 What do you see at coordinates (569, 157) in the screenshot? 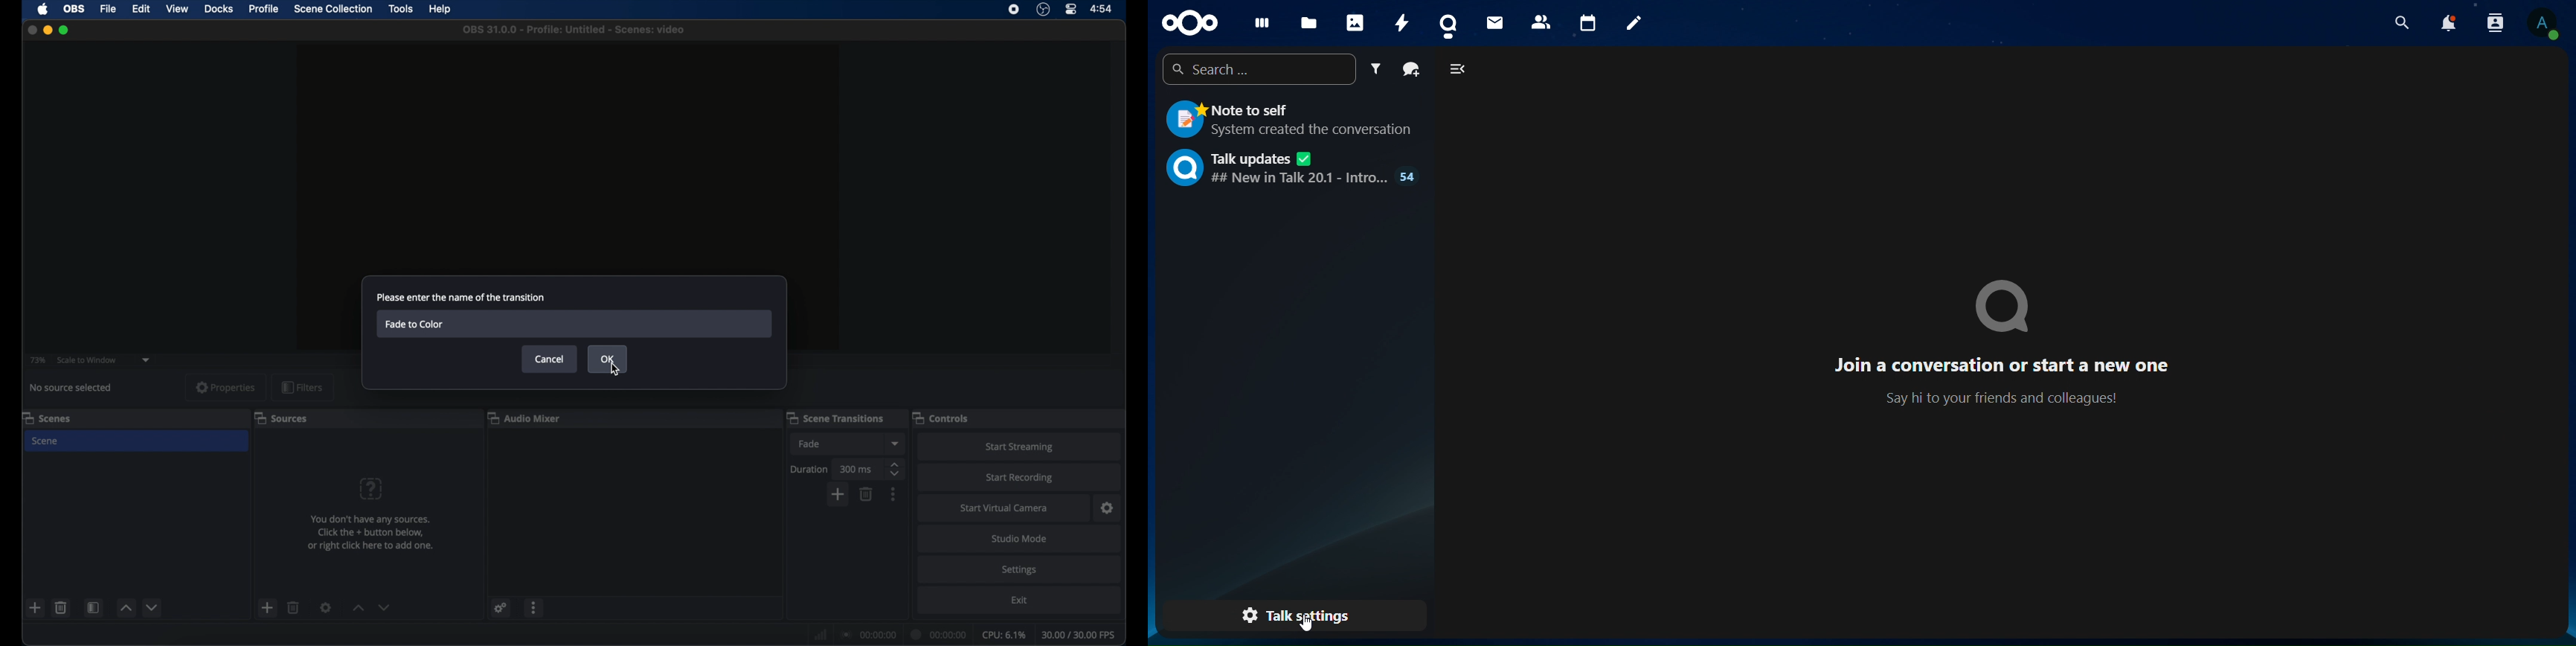
I see `preview` at bounding box center [569, 157].